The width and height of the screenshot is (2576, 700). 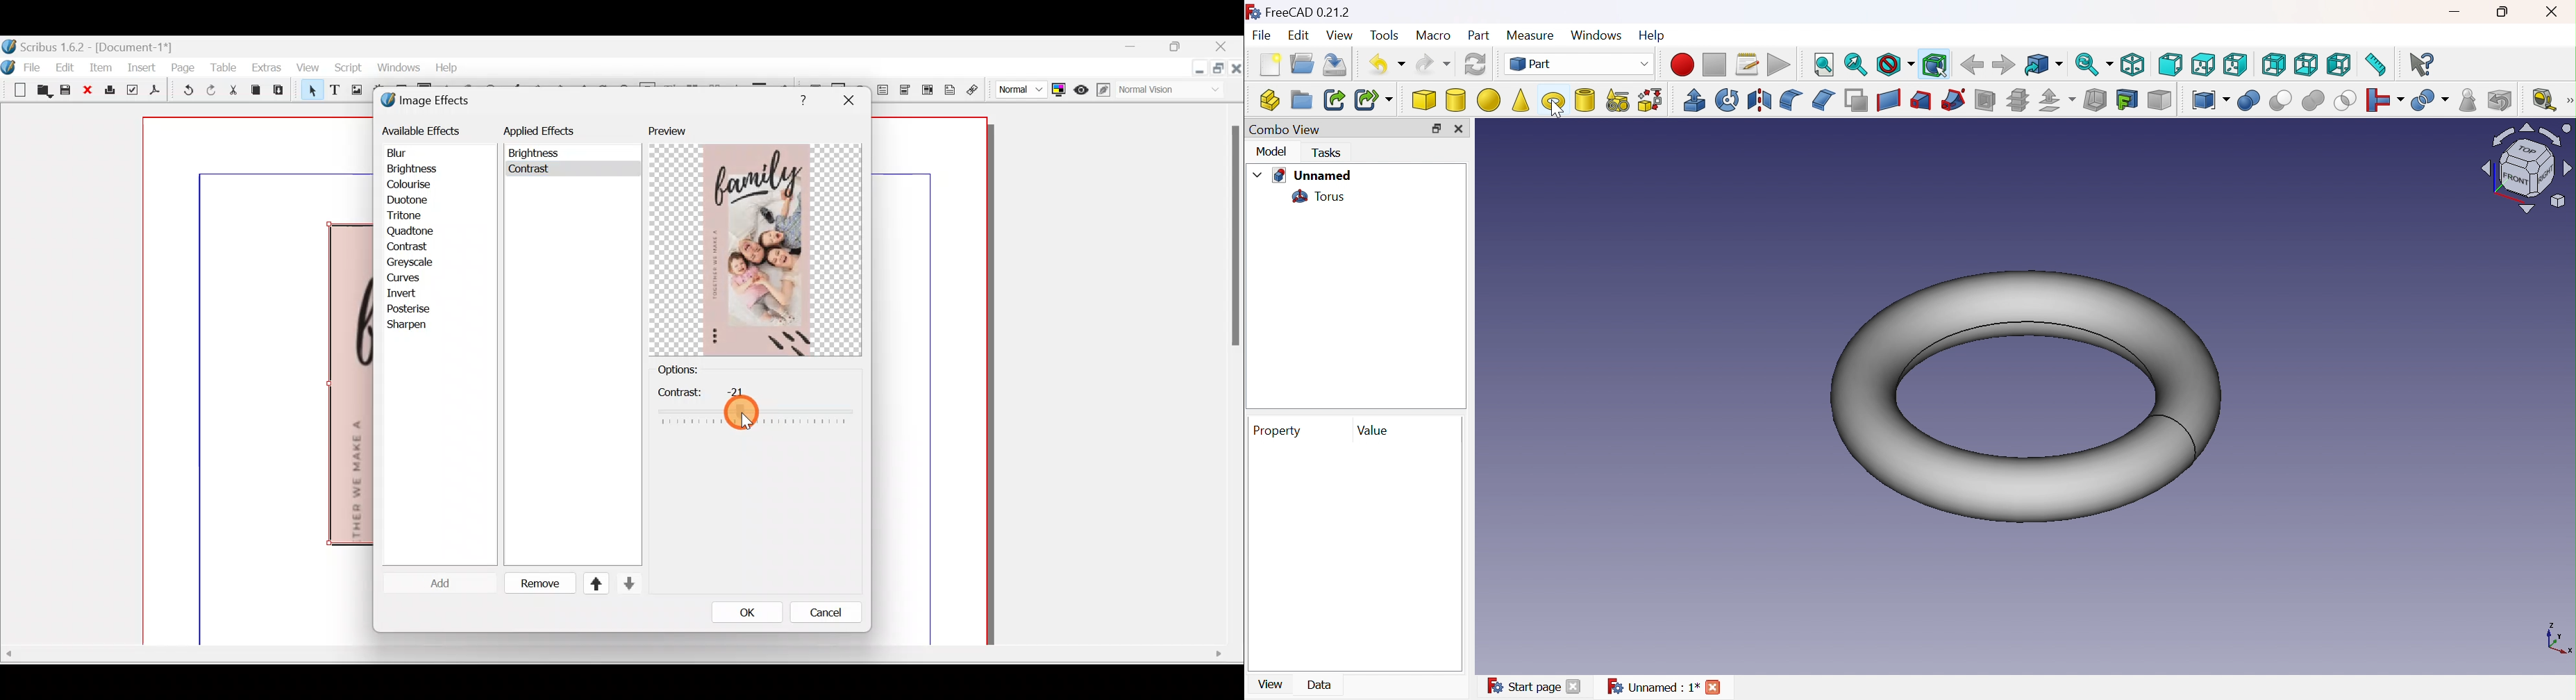 What do you see at coordinates (611, 654) in the screenshot?
I see `` at bounding box center [611, 654].